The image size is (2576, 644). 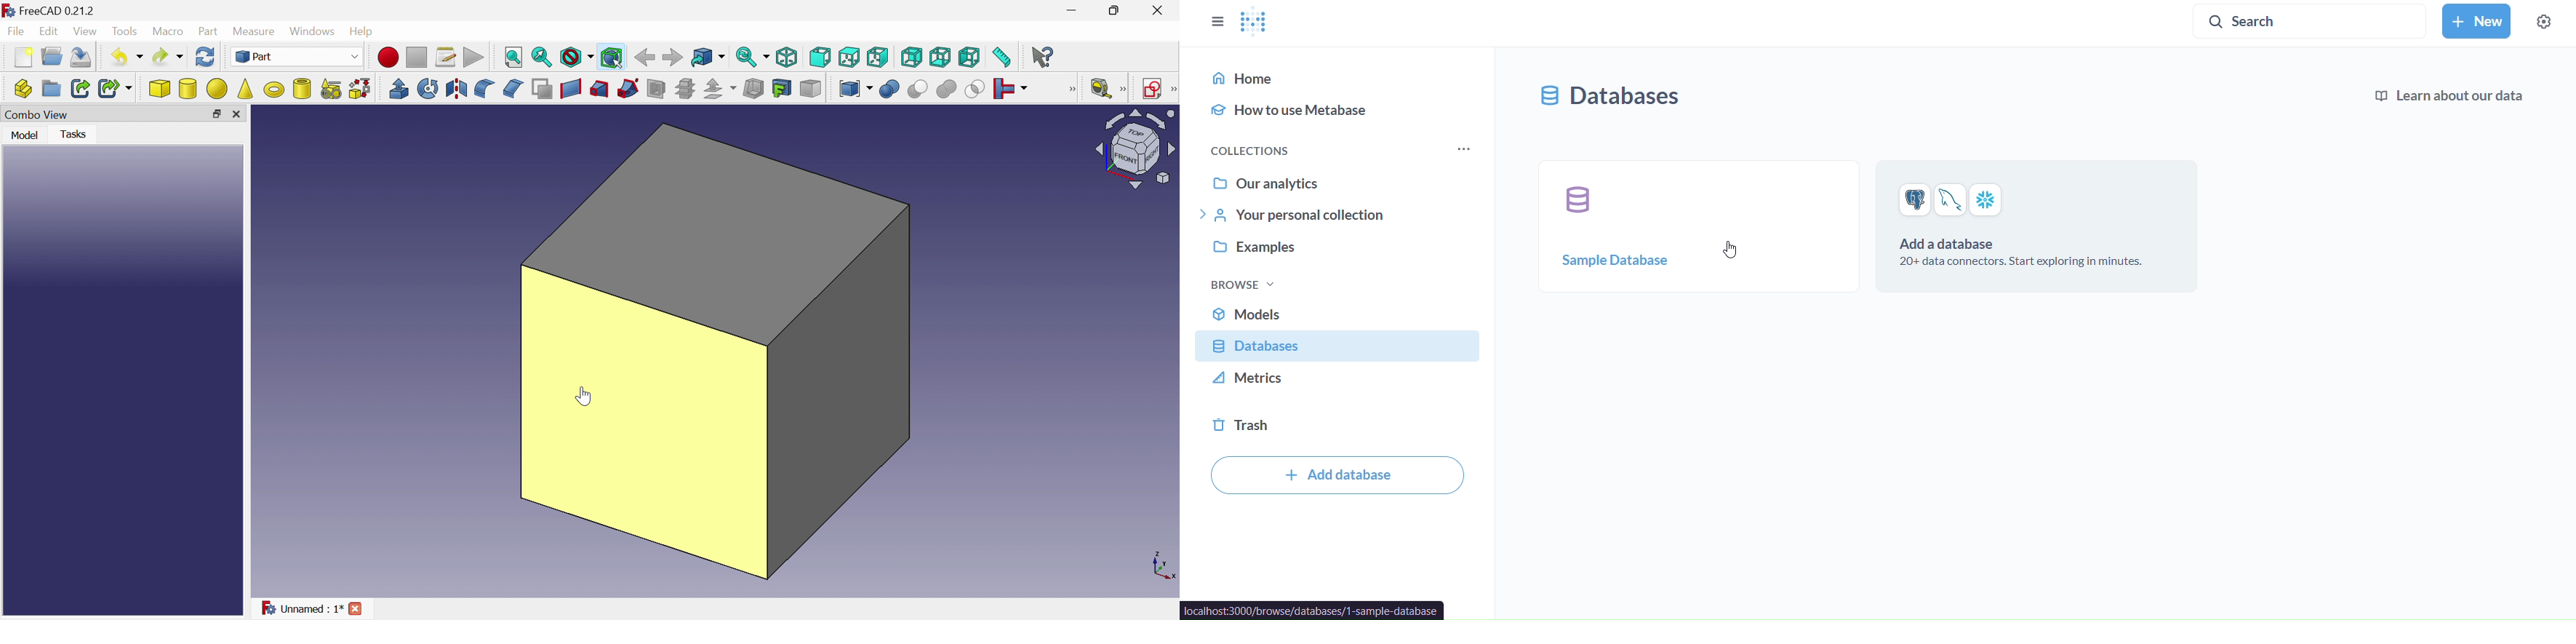 I want to click on What's this?, so click(x=1044, y=57).